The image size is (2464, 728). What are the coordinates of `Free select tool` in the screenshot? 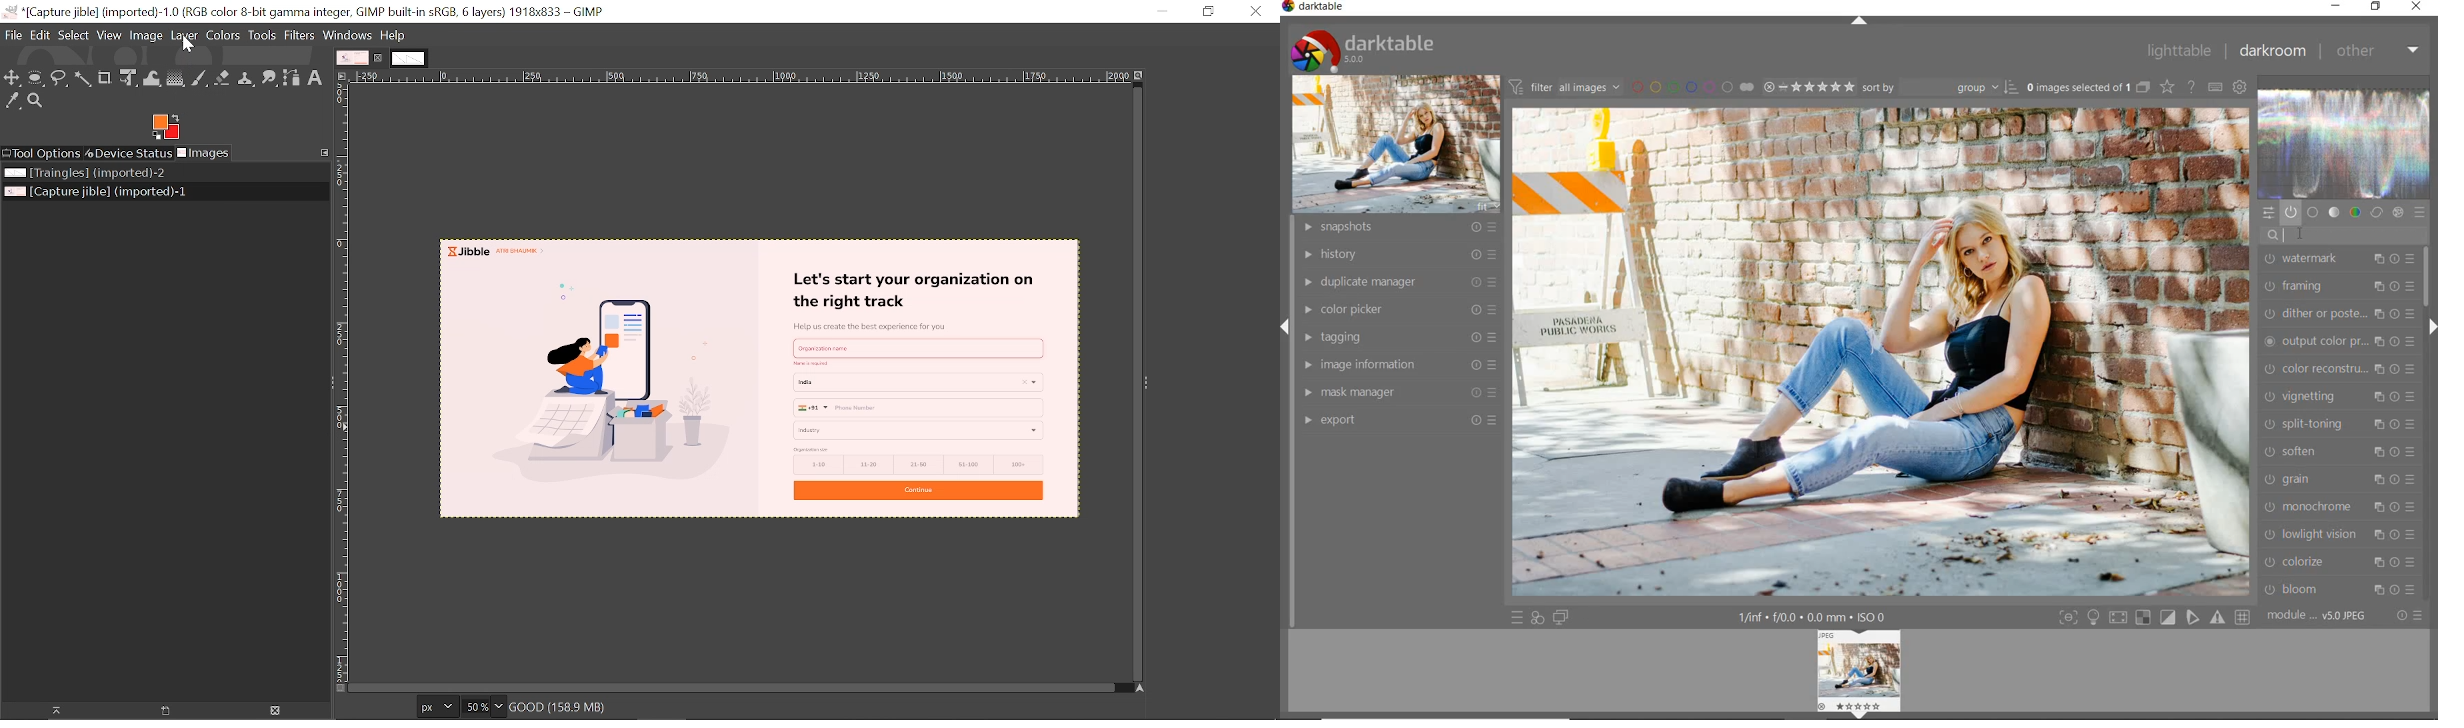 It's located at (59, 78).